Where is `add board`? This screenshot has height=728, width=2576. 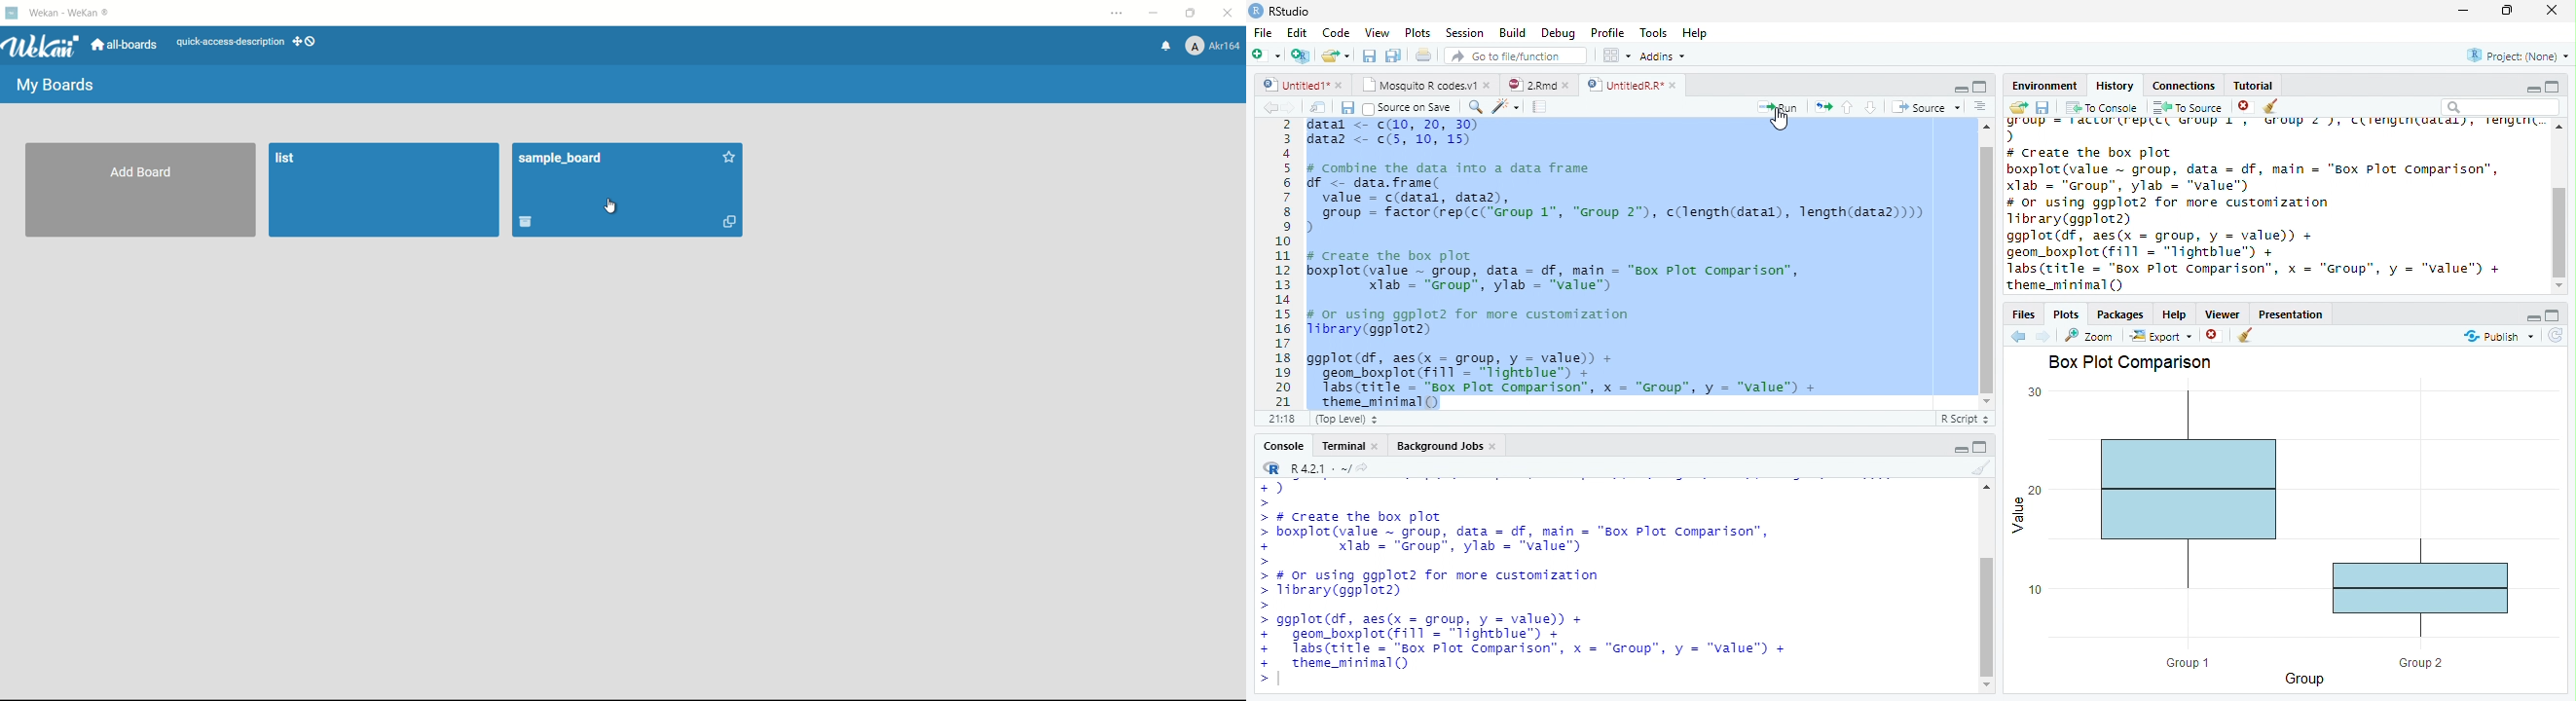
add board is located at coordinates (141, 172).